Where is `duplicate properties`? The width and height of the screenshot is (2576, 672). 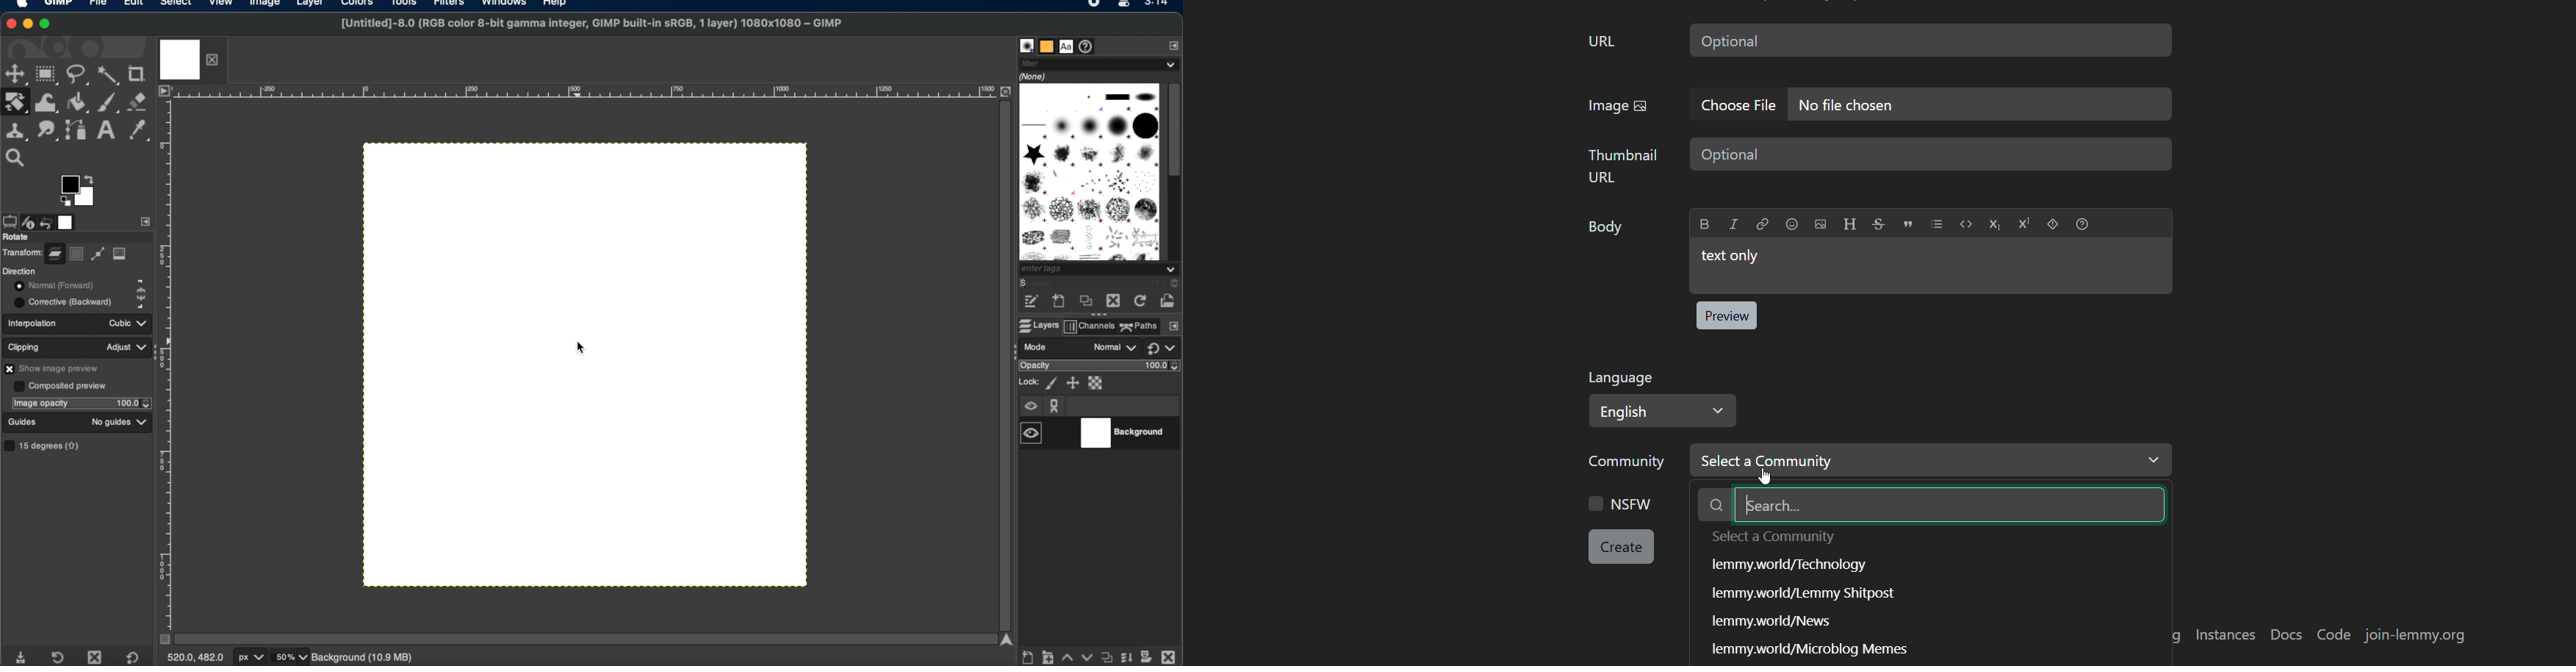 duplicate properties is located at coordinates (1105, 654).